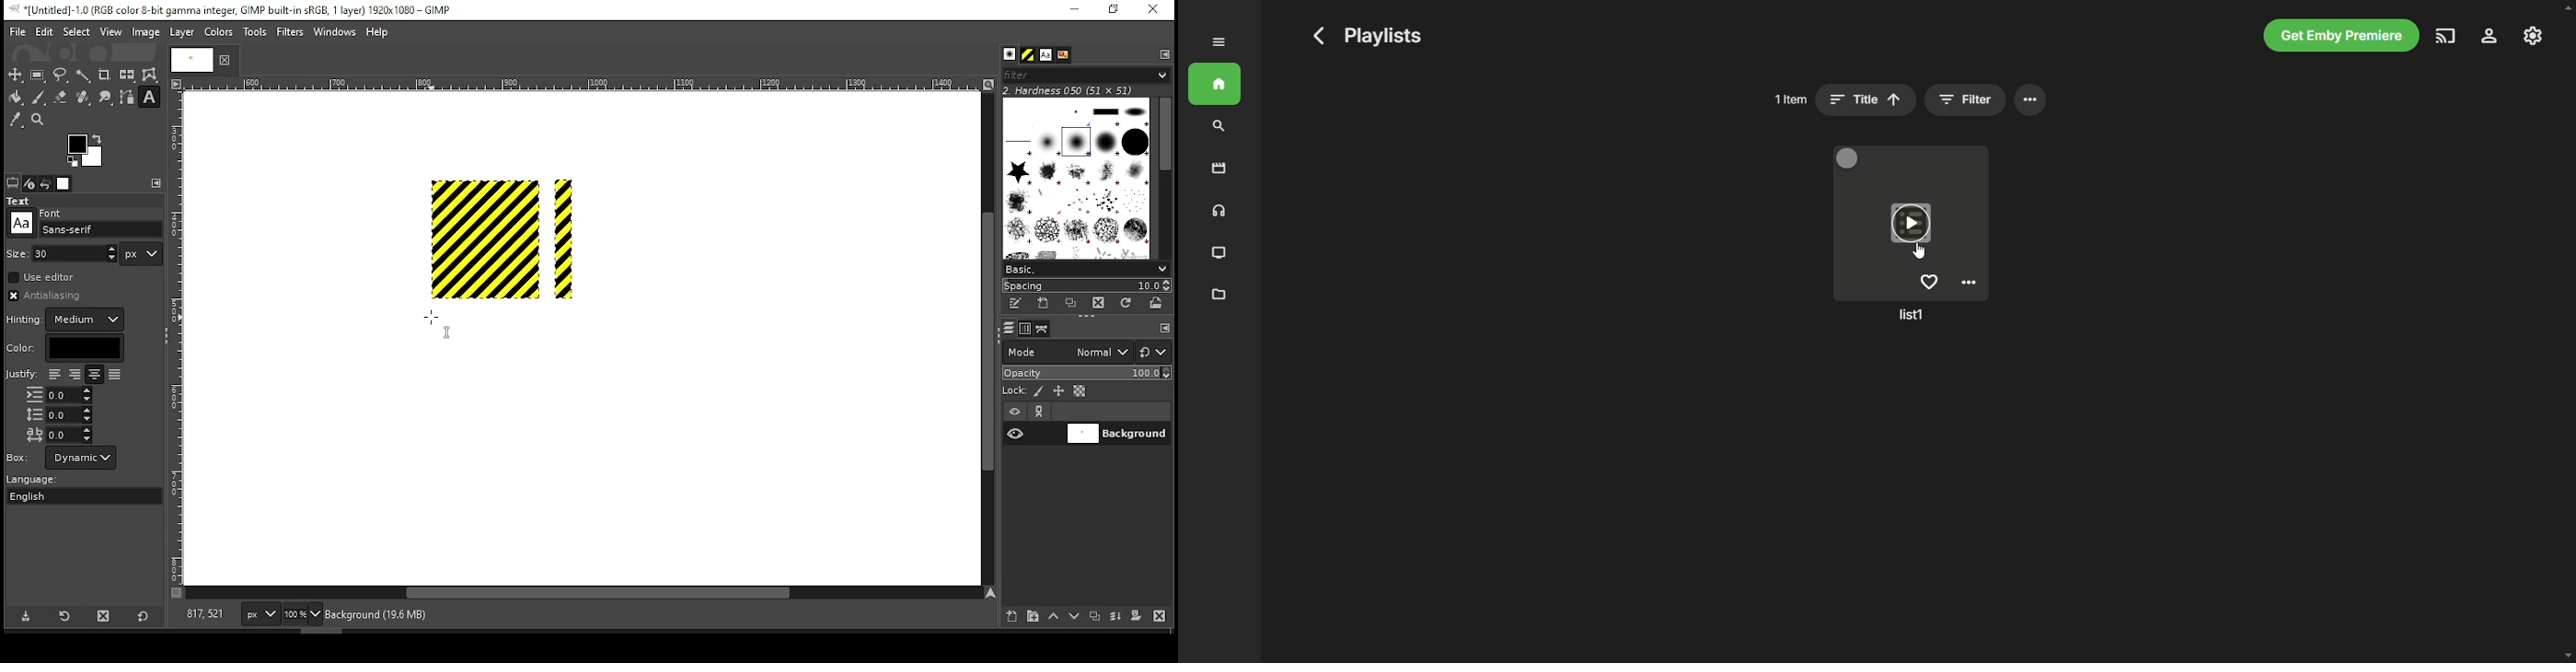  Describe the element at coordinates (127, 74) in the screenshot. I see `flip tool` at that location.